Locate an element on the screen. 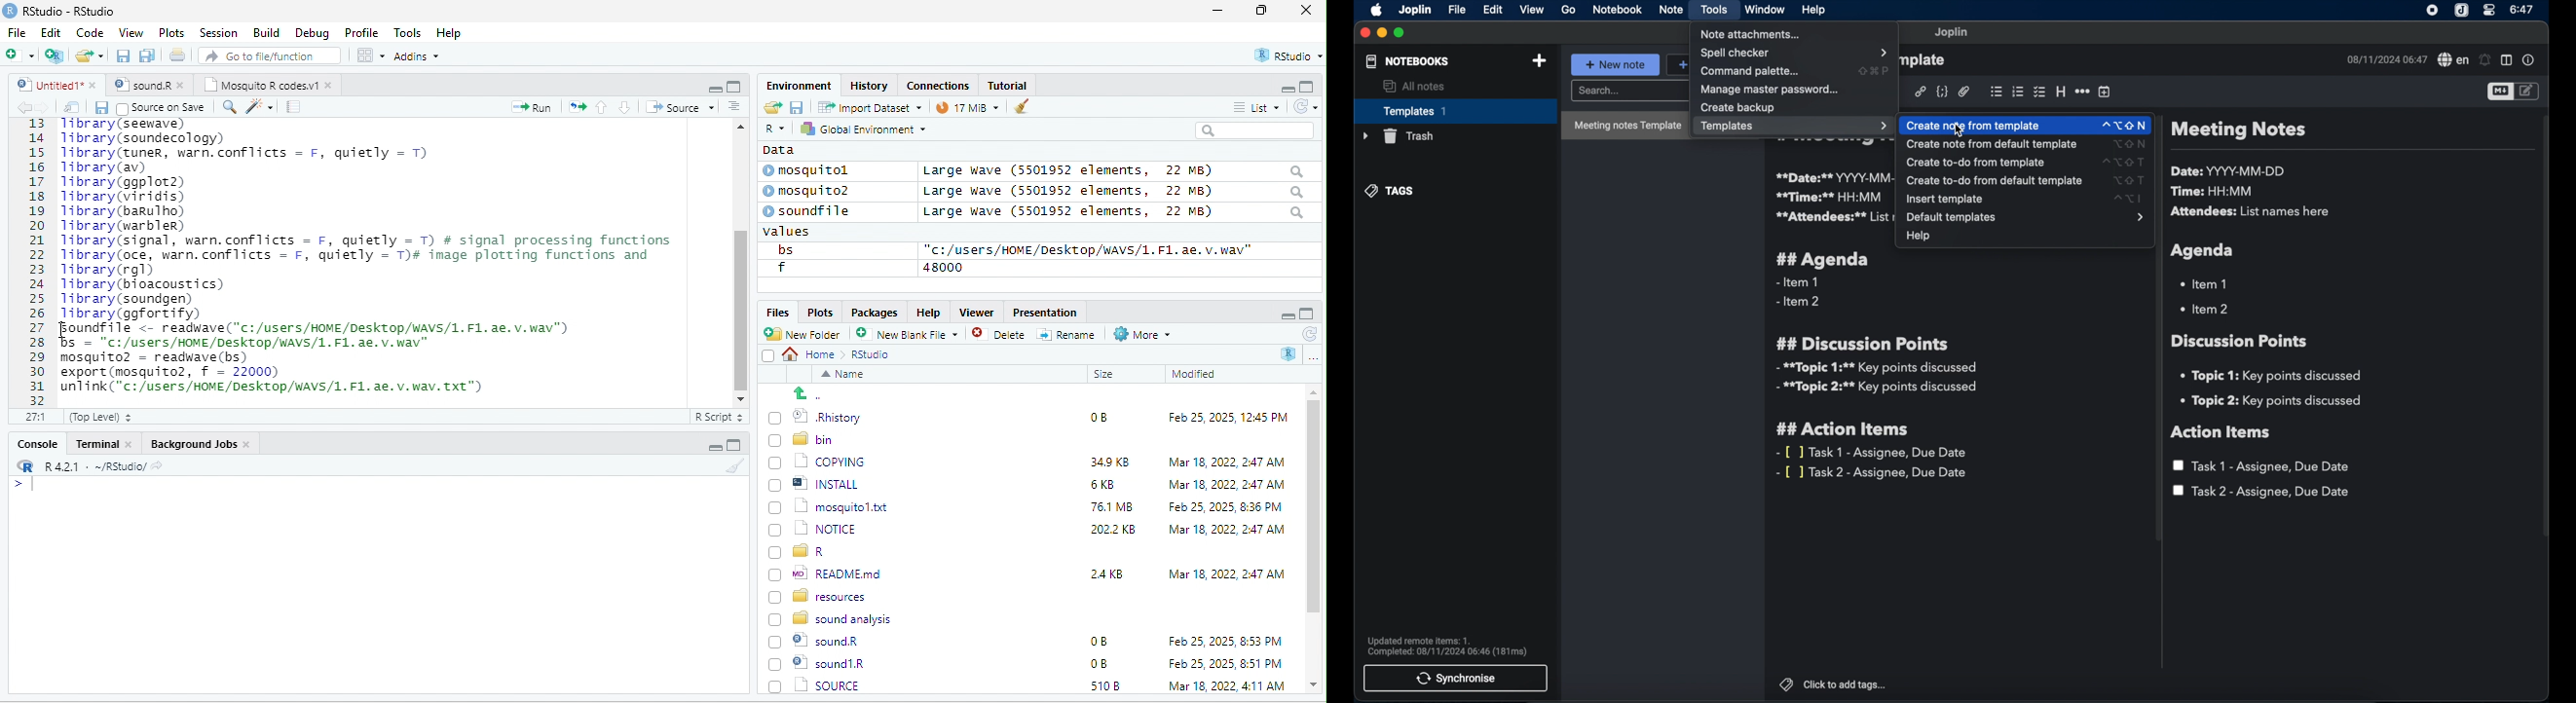  source on Save is located at coordinates (163, 109).